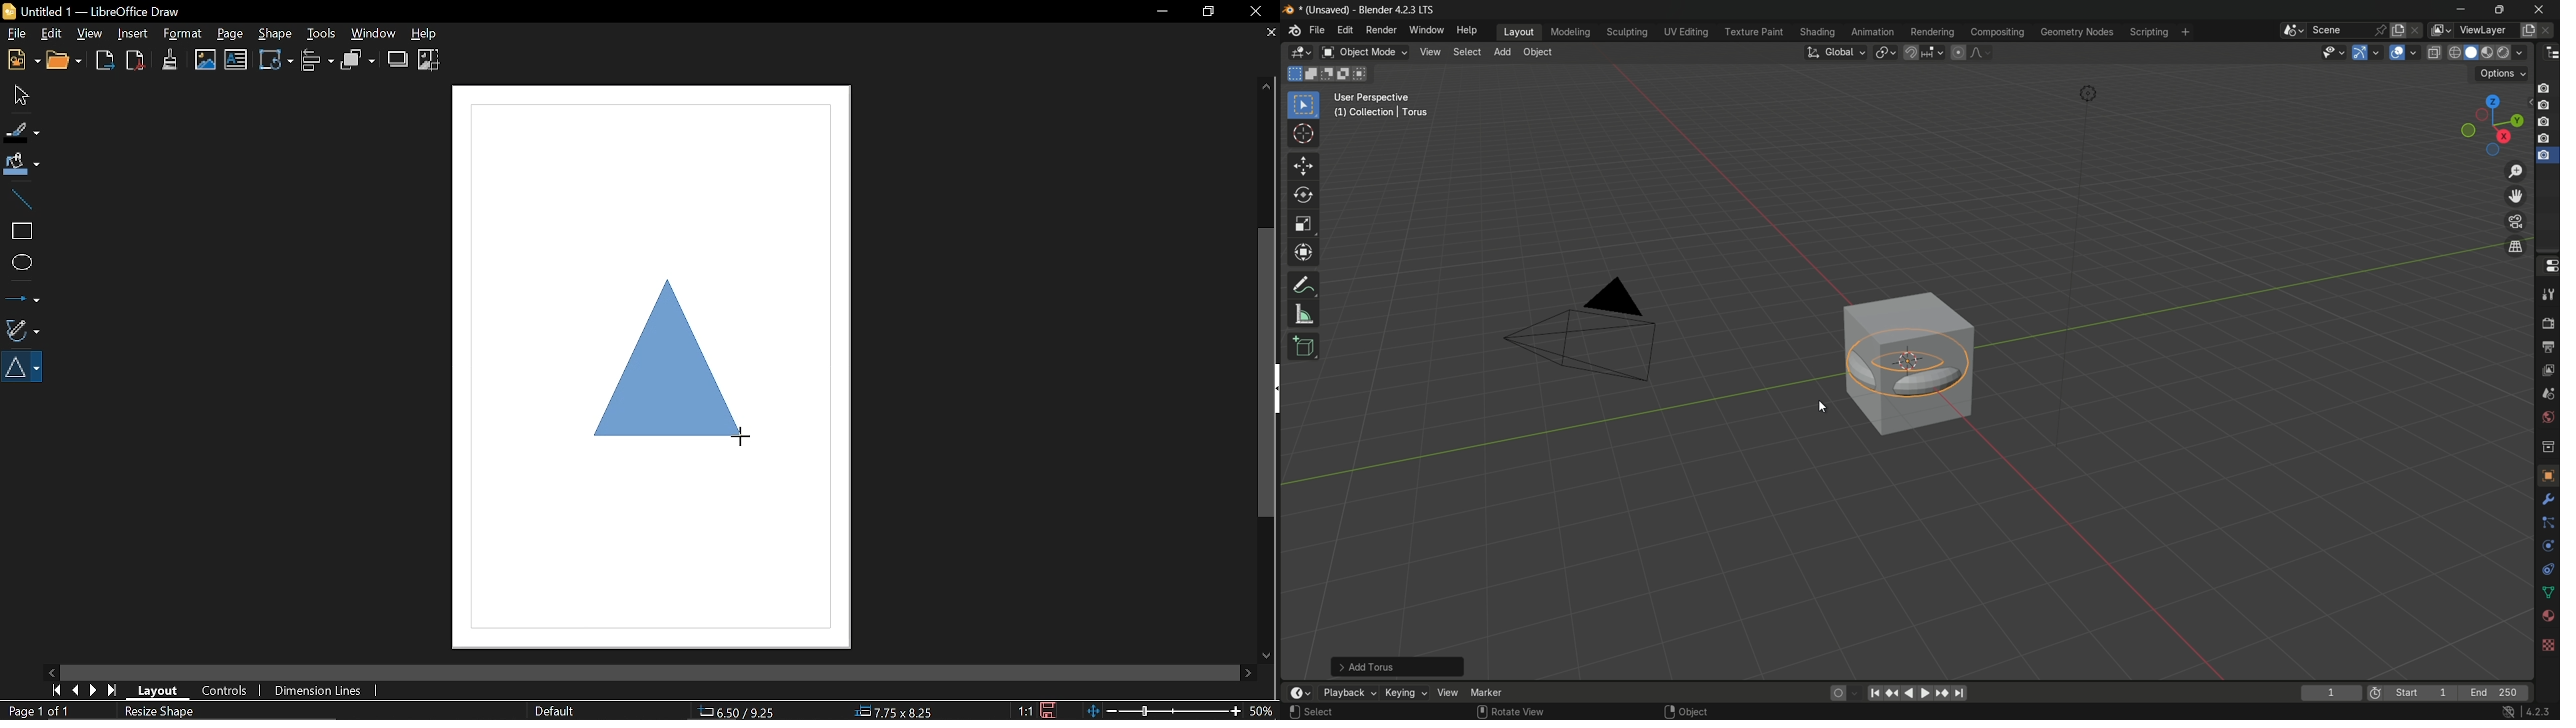  What do you see at coordinates (1583, 329) in the screenshot?
I see `camera` at bounding box center [1583, 329].